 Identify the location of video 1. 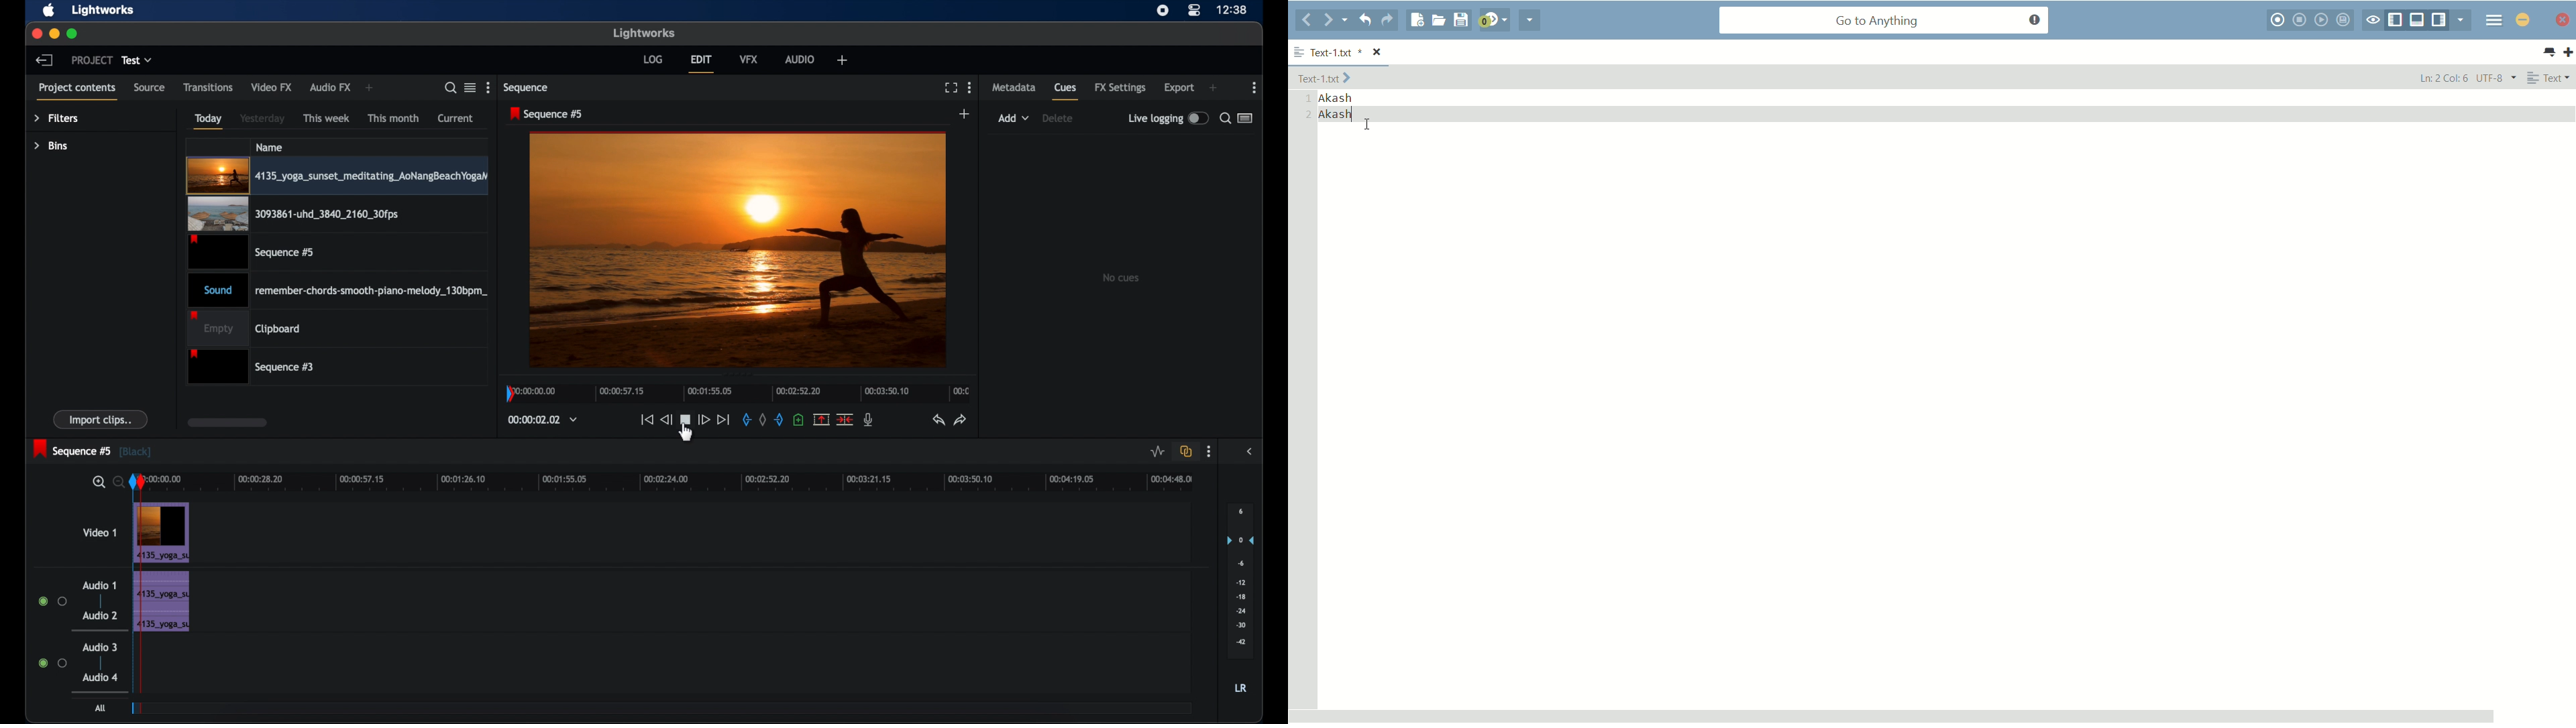
(101, 533).